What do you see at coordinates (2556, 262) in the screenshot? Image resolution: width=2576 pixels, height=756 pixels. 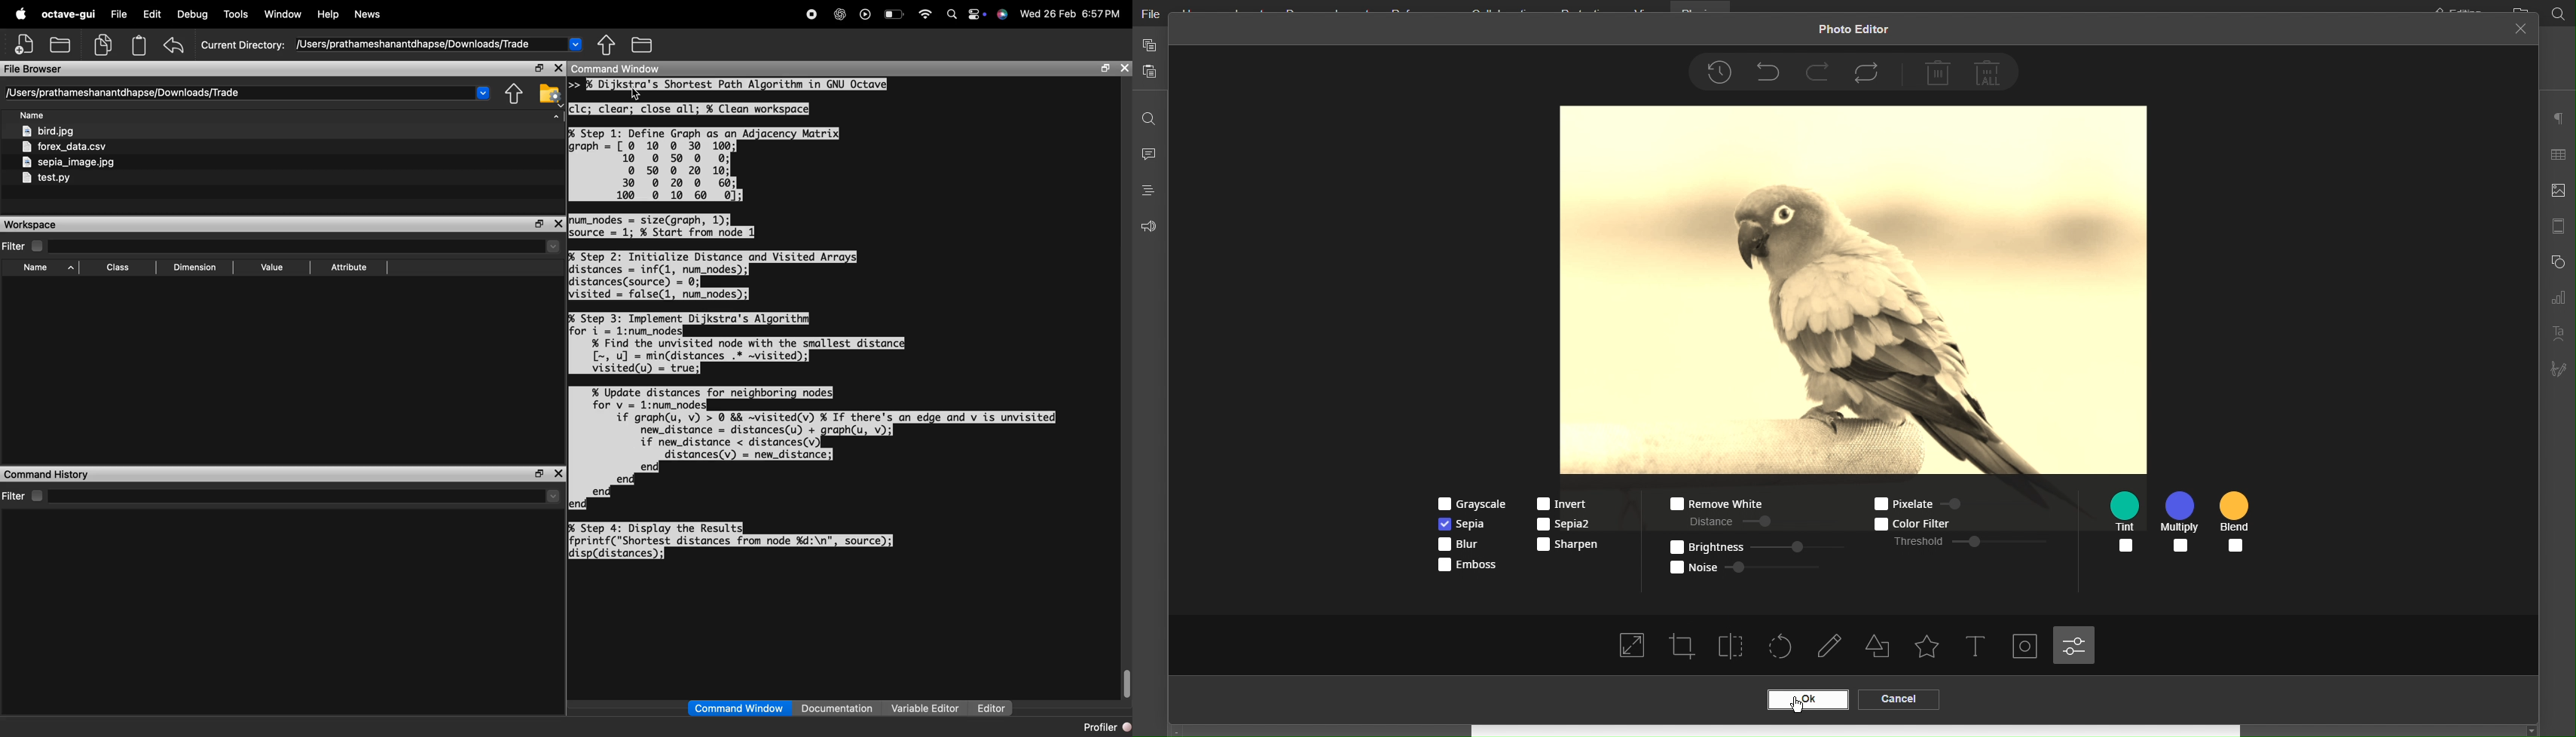 I see `Shape Settings` at bounding box center [2556, 262].